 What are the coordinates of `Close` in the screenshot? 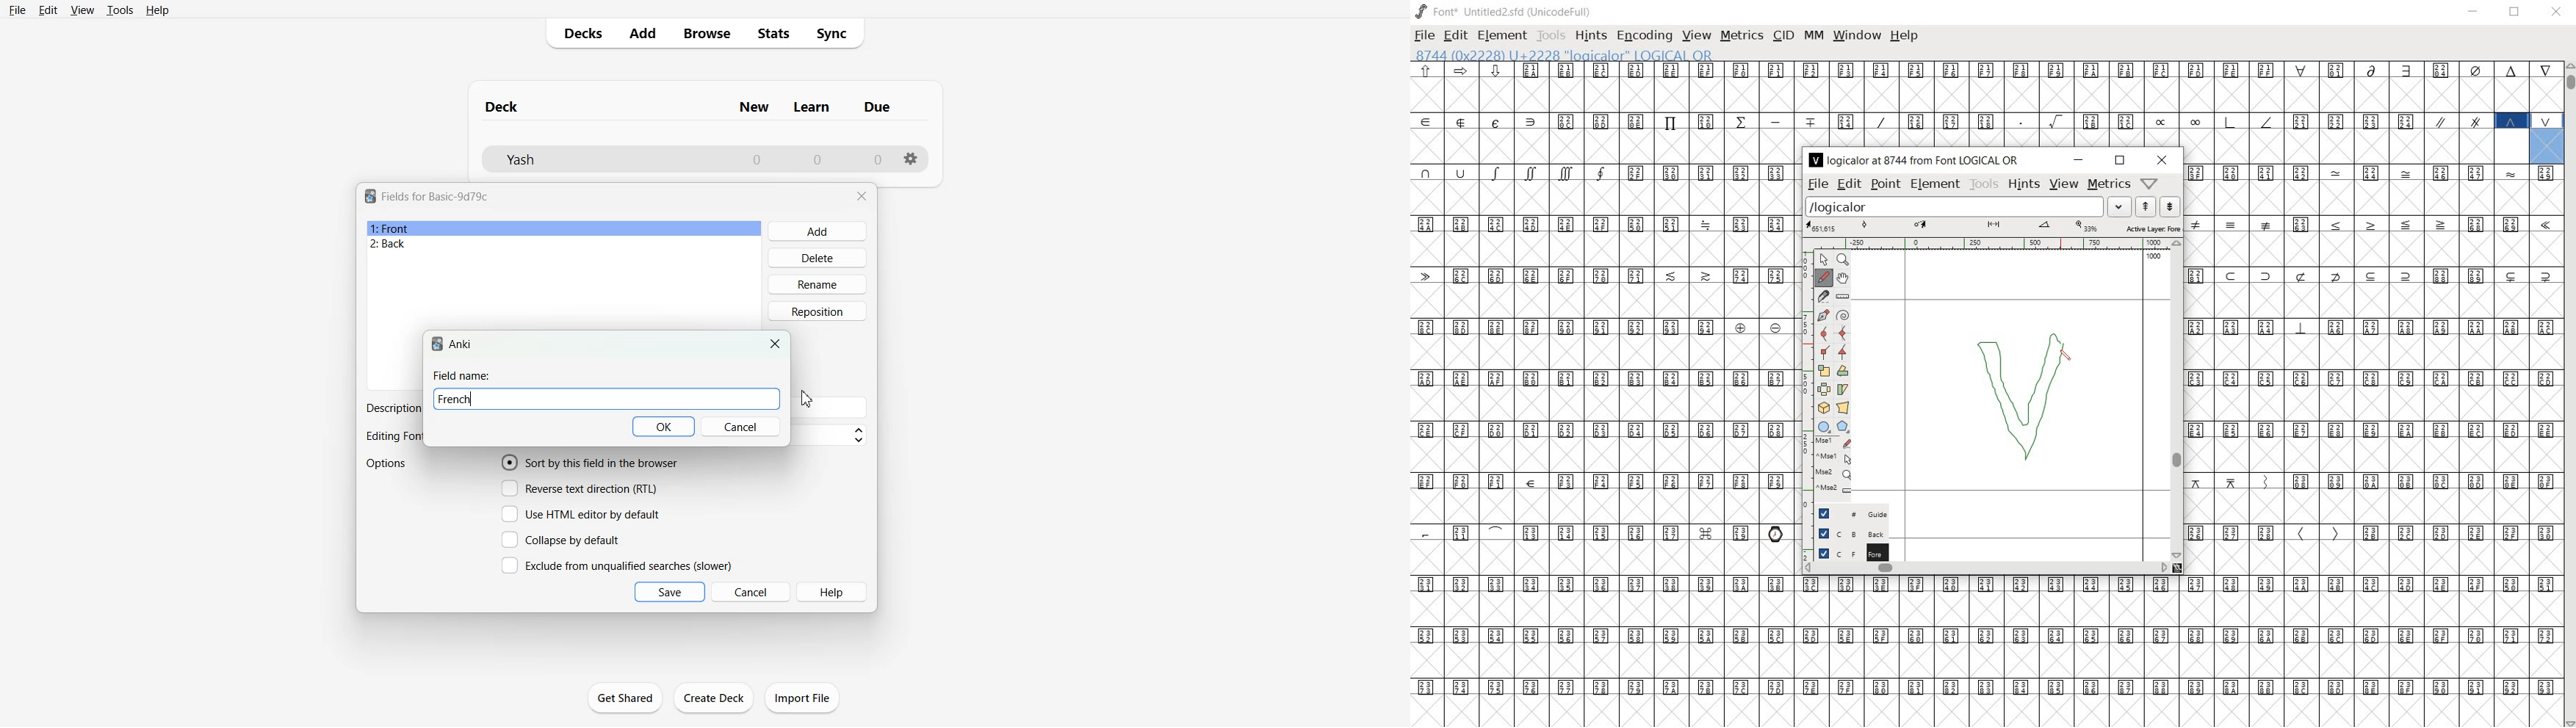 It's located at (776, 344).